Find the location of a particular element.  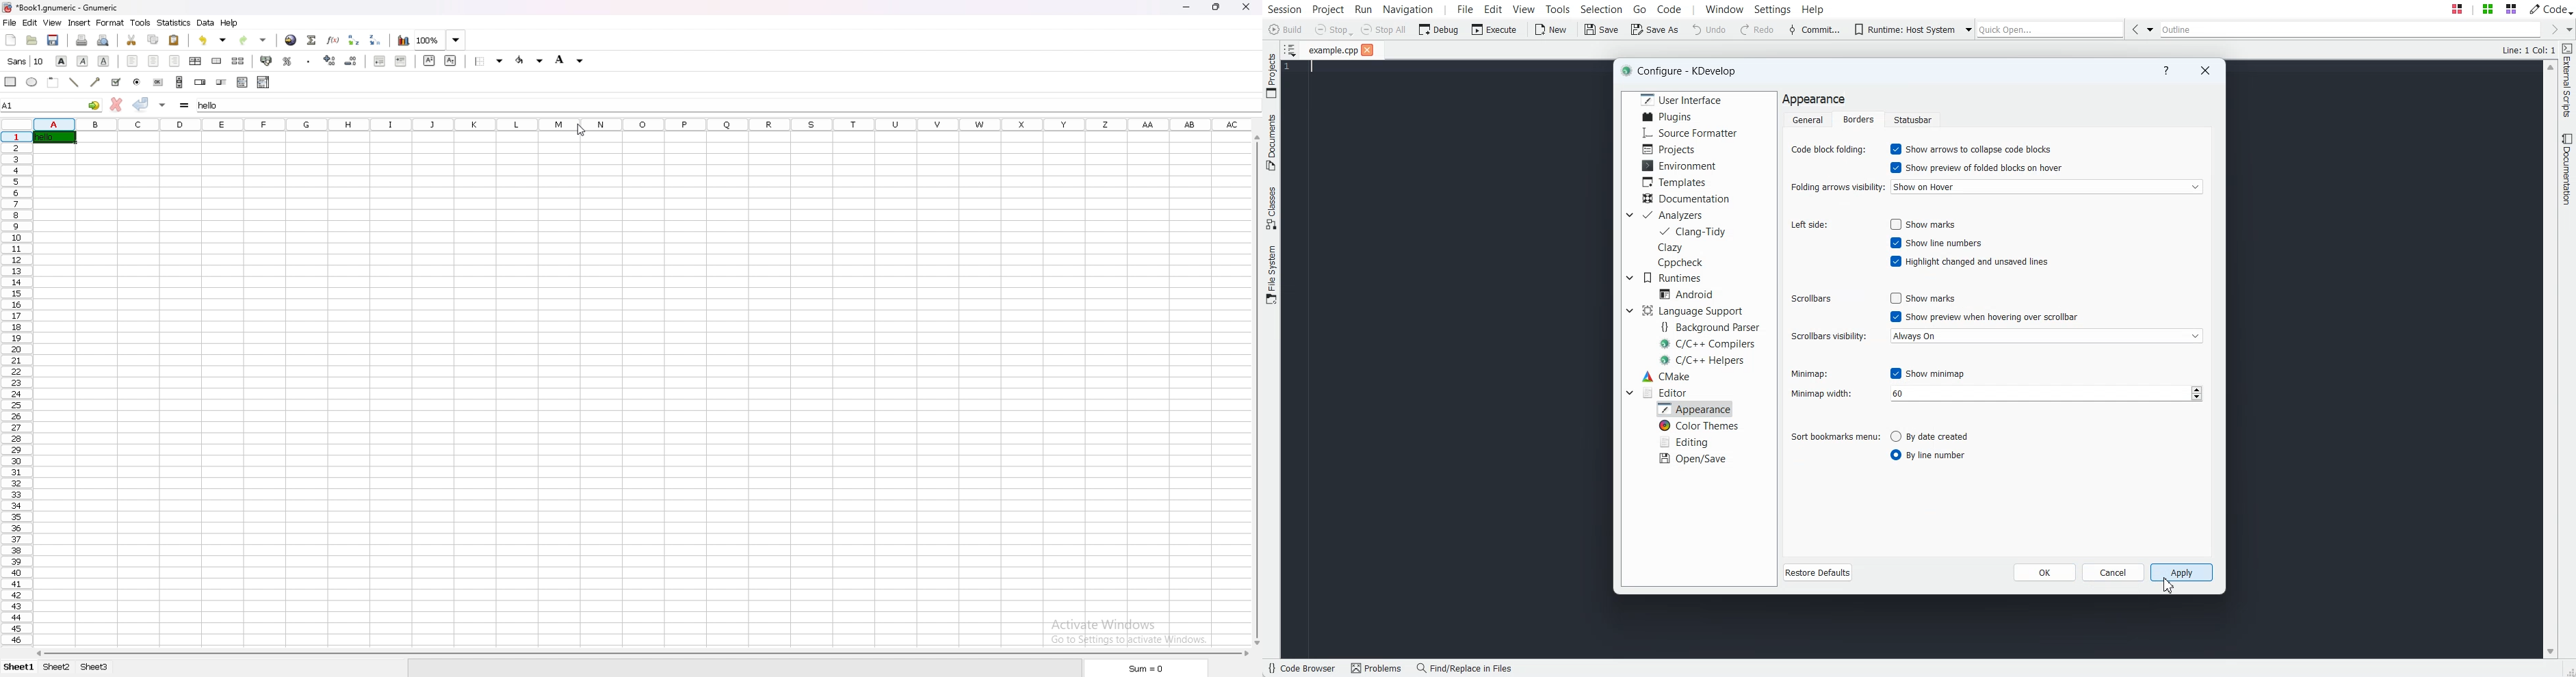

Help is located at coordinates (1813, 9).